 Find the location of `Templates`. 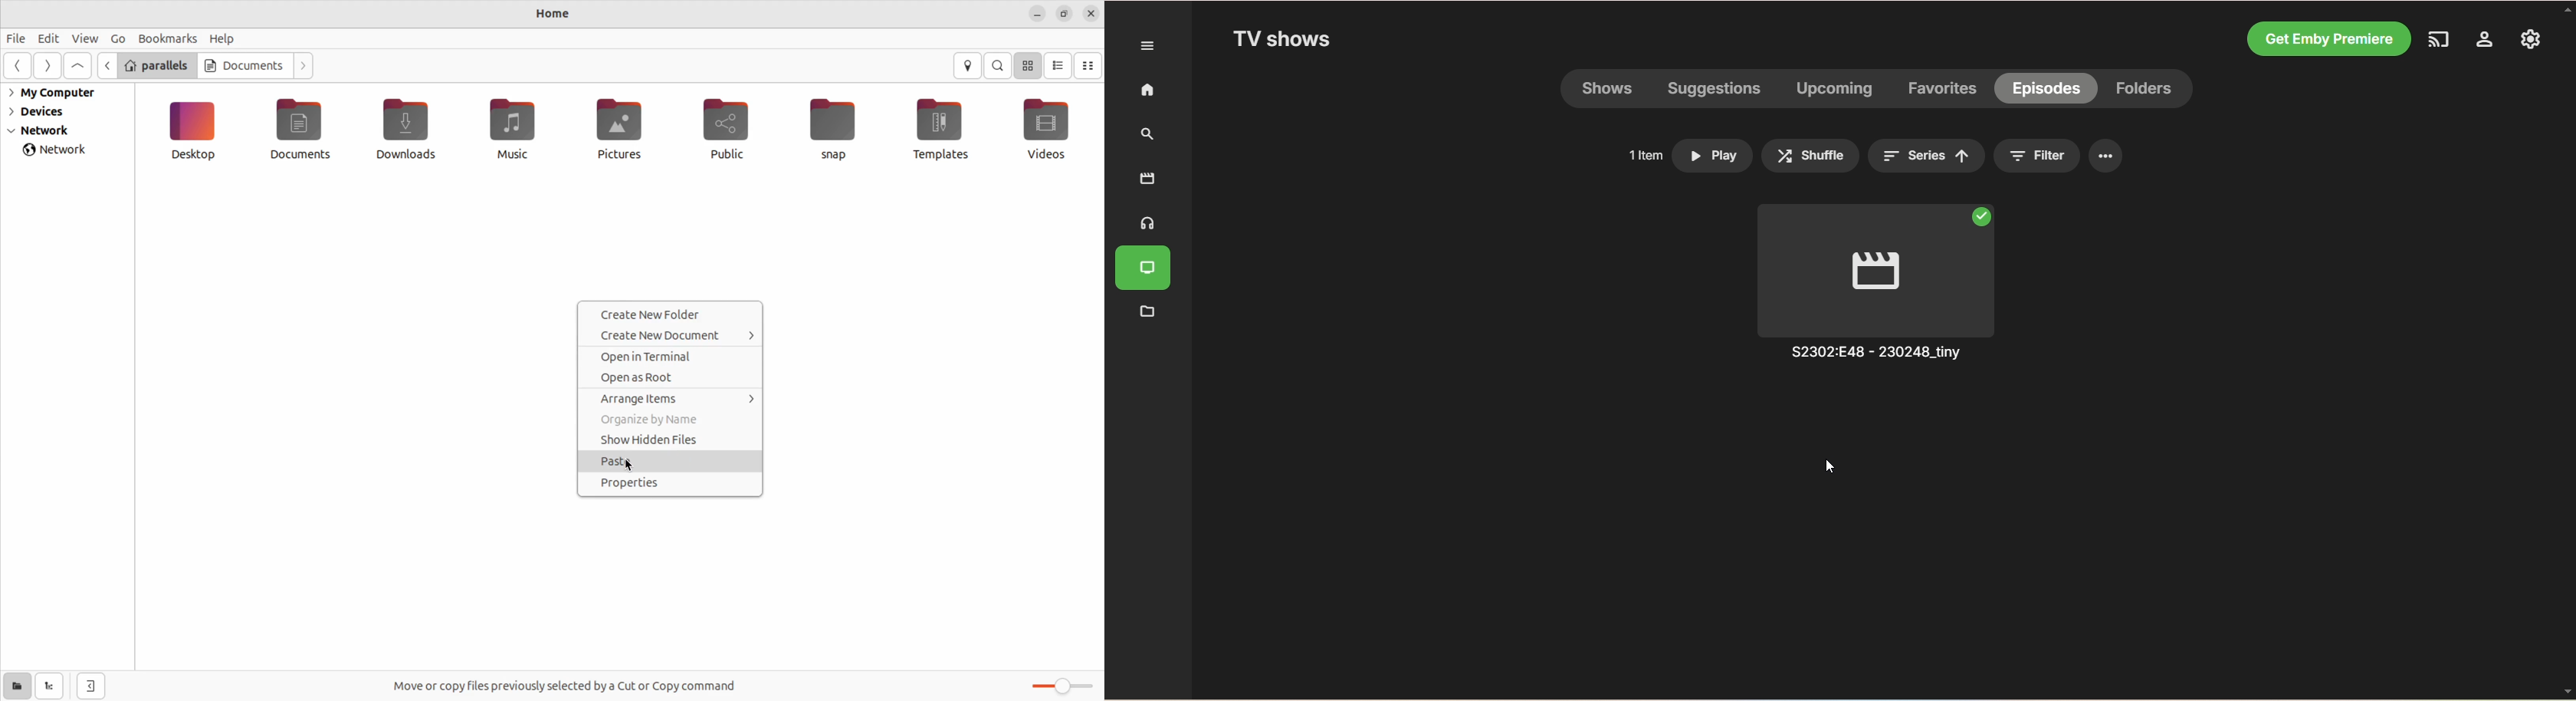

Templates is located at coordinates (941, 130).